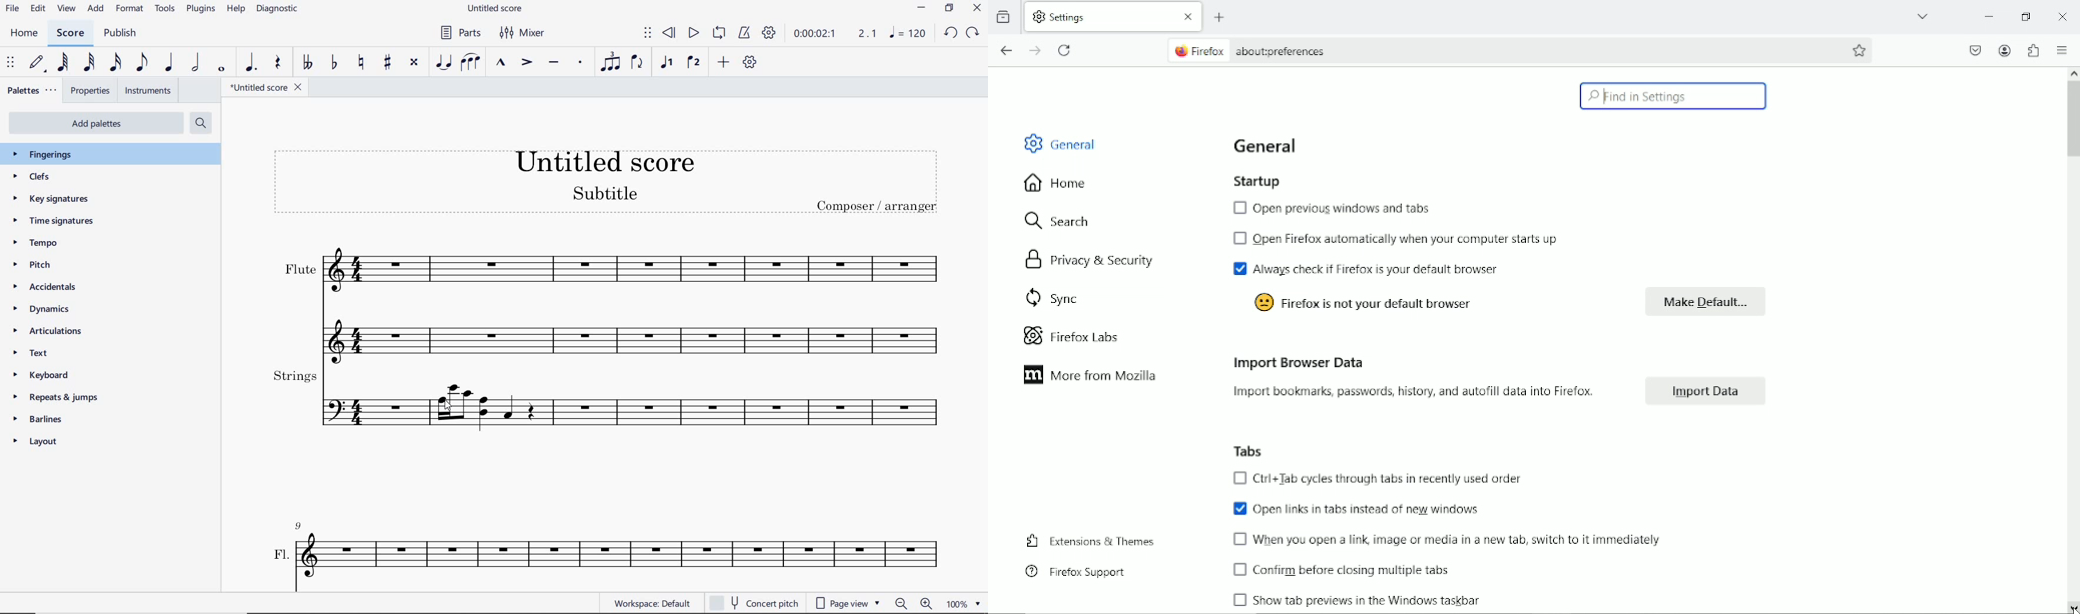  I want to click on zoom factor, so click(966, 603).